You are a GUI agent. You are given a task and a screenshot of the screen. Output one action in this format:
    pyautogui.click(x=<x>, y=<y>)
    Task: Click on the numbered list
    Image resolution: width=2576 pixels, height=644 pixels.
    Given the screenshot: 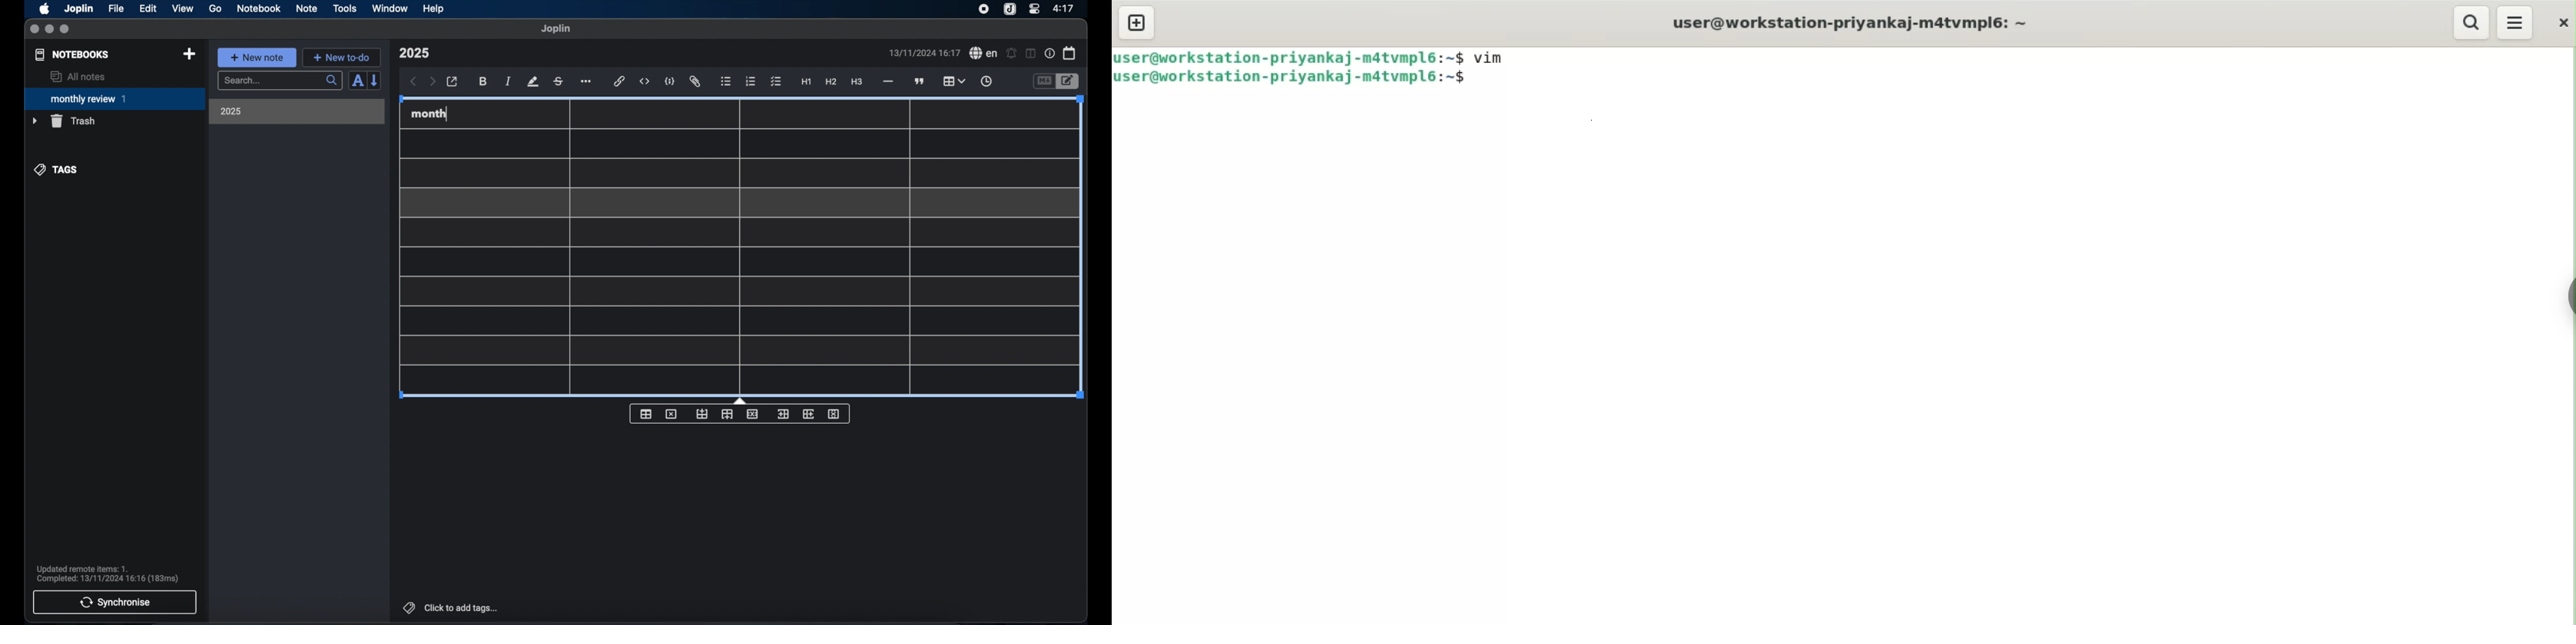 What is the action you would take?
    pyautogui.click(x=750, y=81)
    